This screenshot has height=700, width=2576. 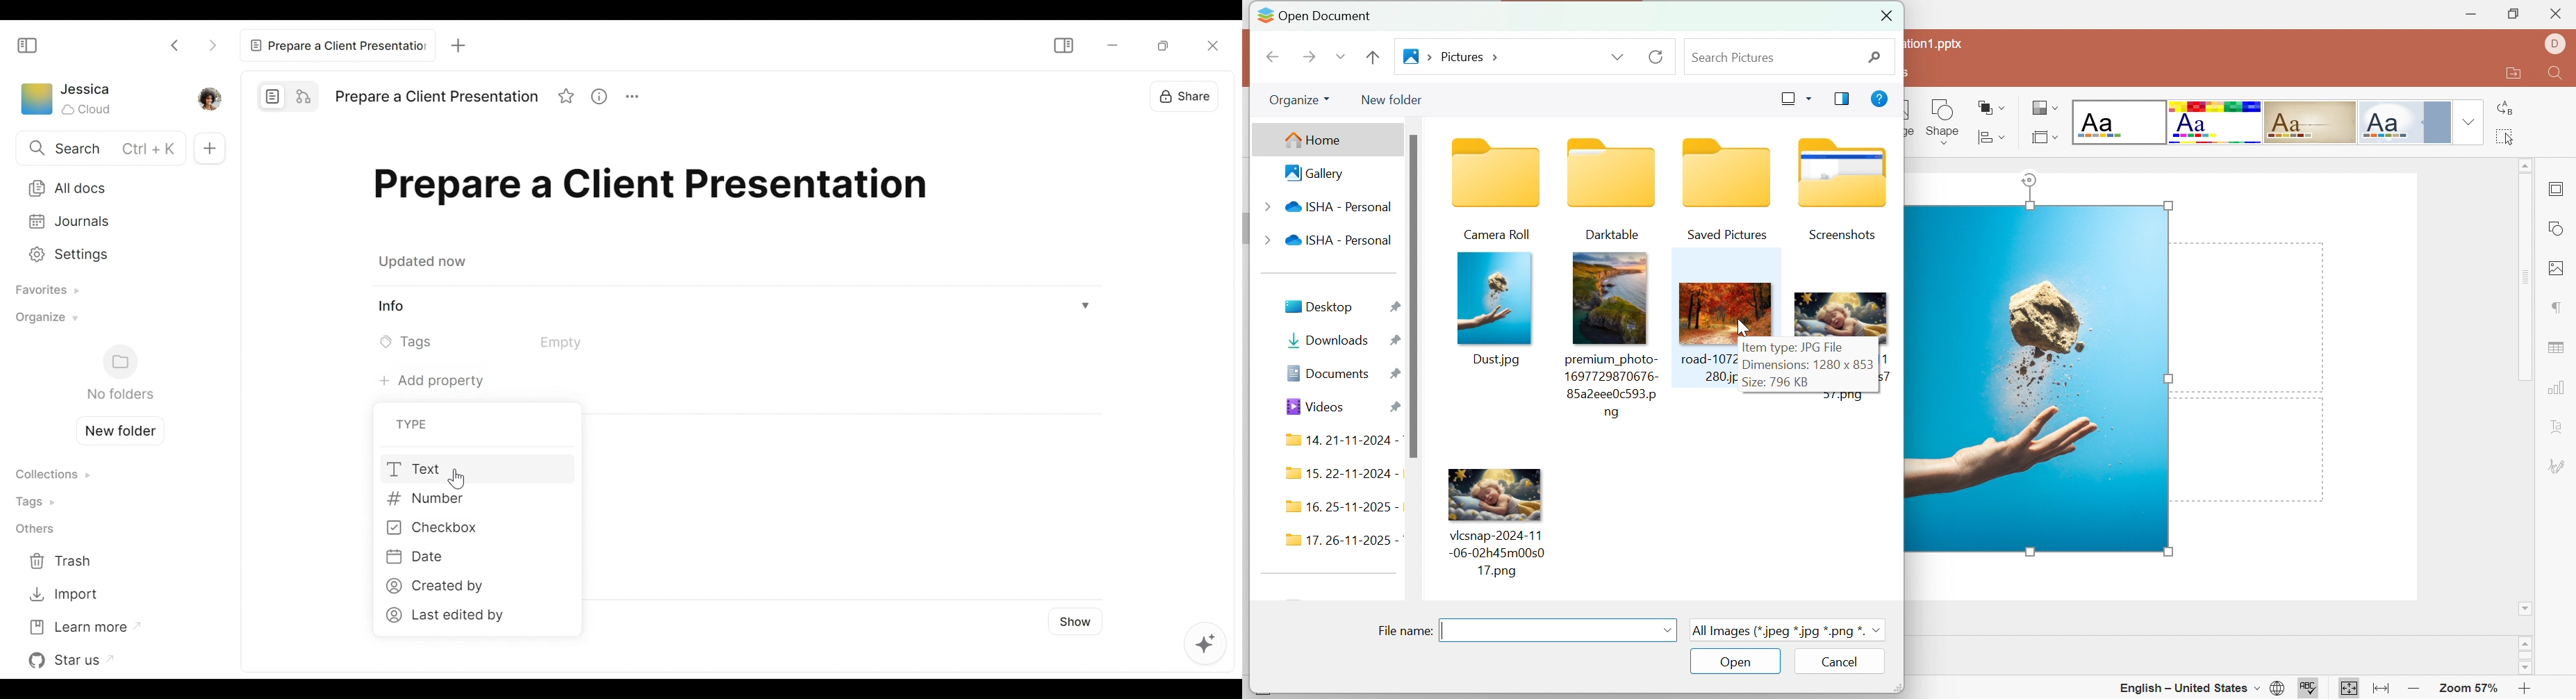 I want to click on Image, so click(x=2038, y=375).